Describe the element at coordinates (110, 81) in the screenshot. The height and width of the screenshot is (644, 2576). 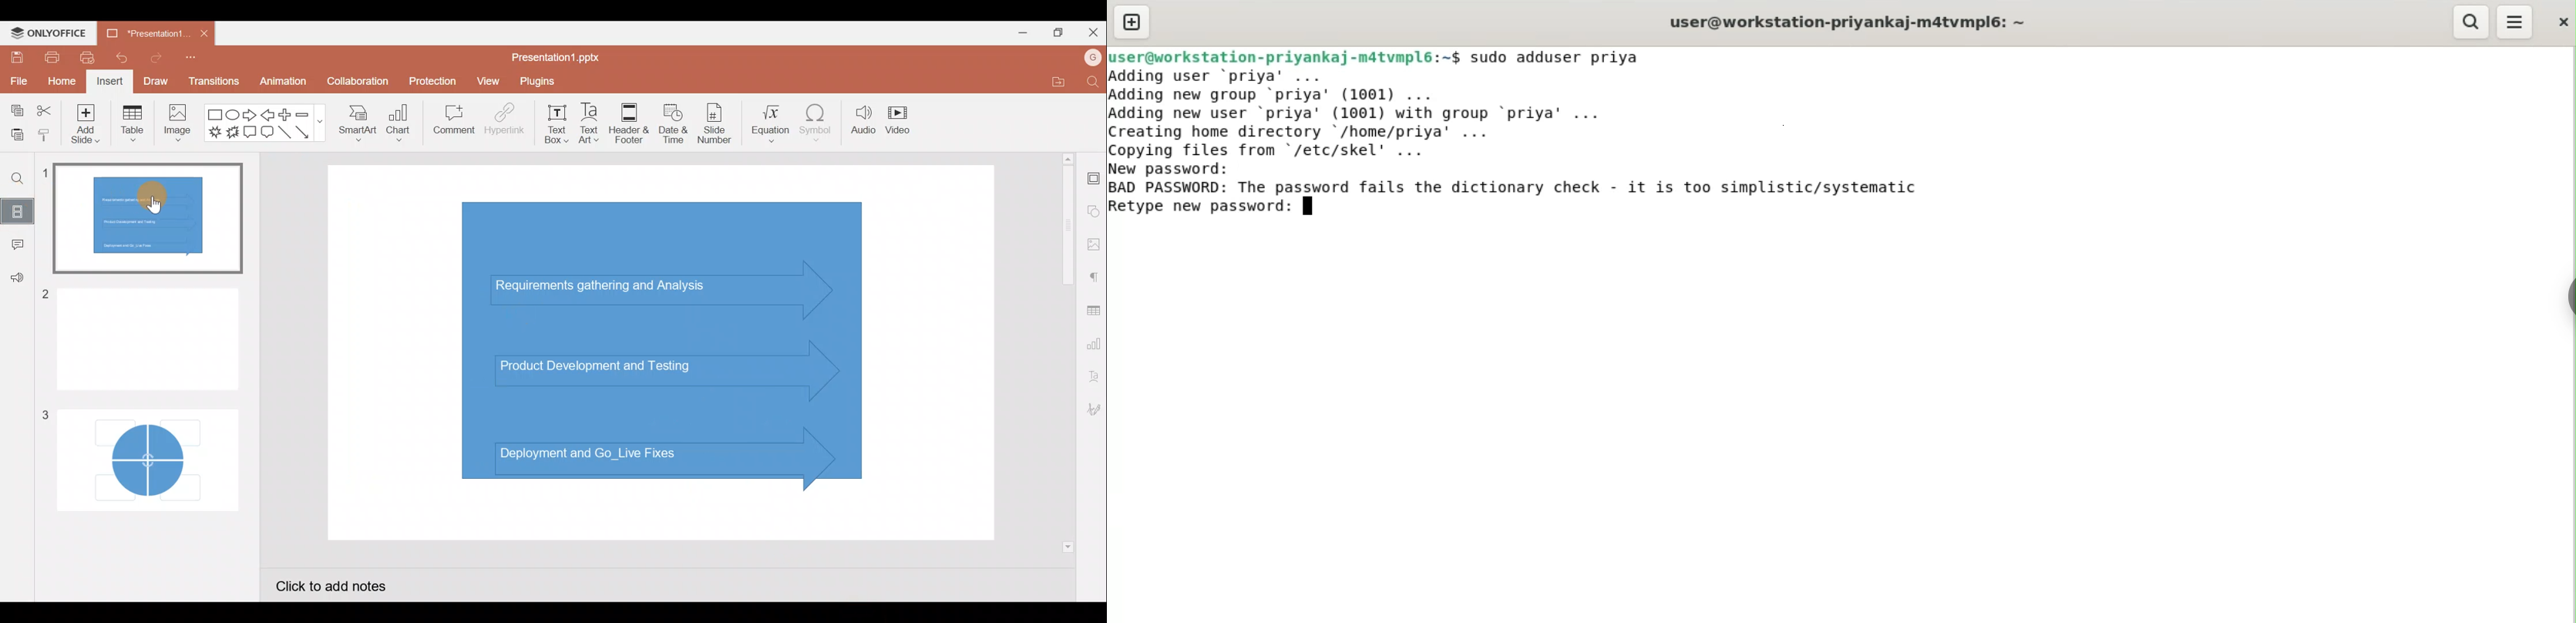
I see `Insert` at that location.